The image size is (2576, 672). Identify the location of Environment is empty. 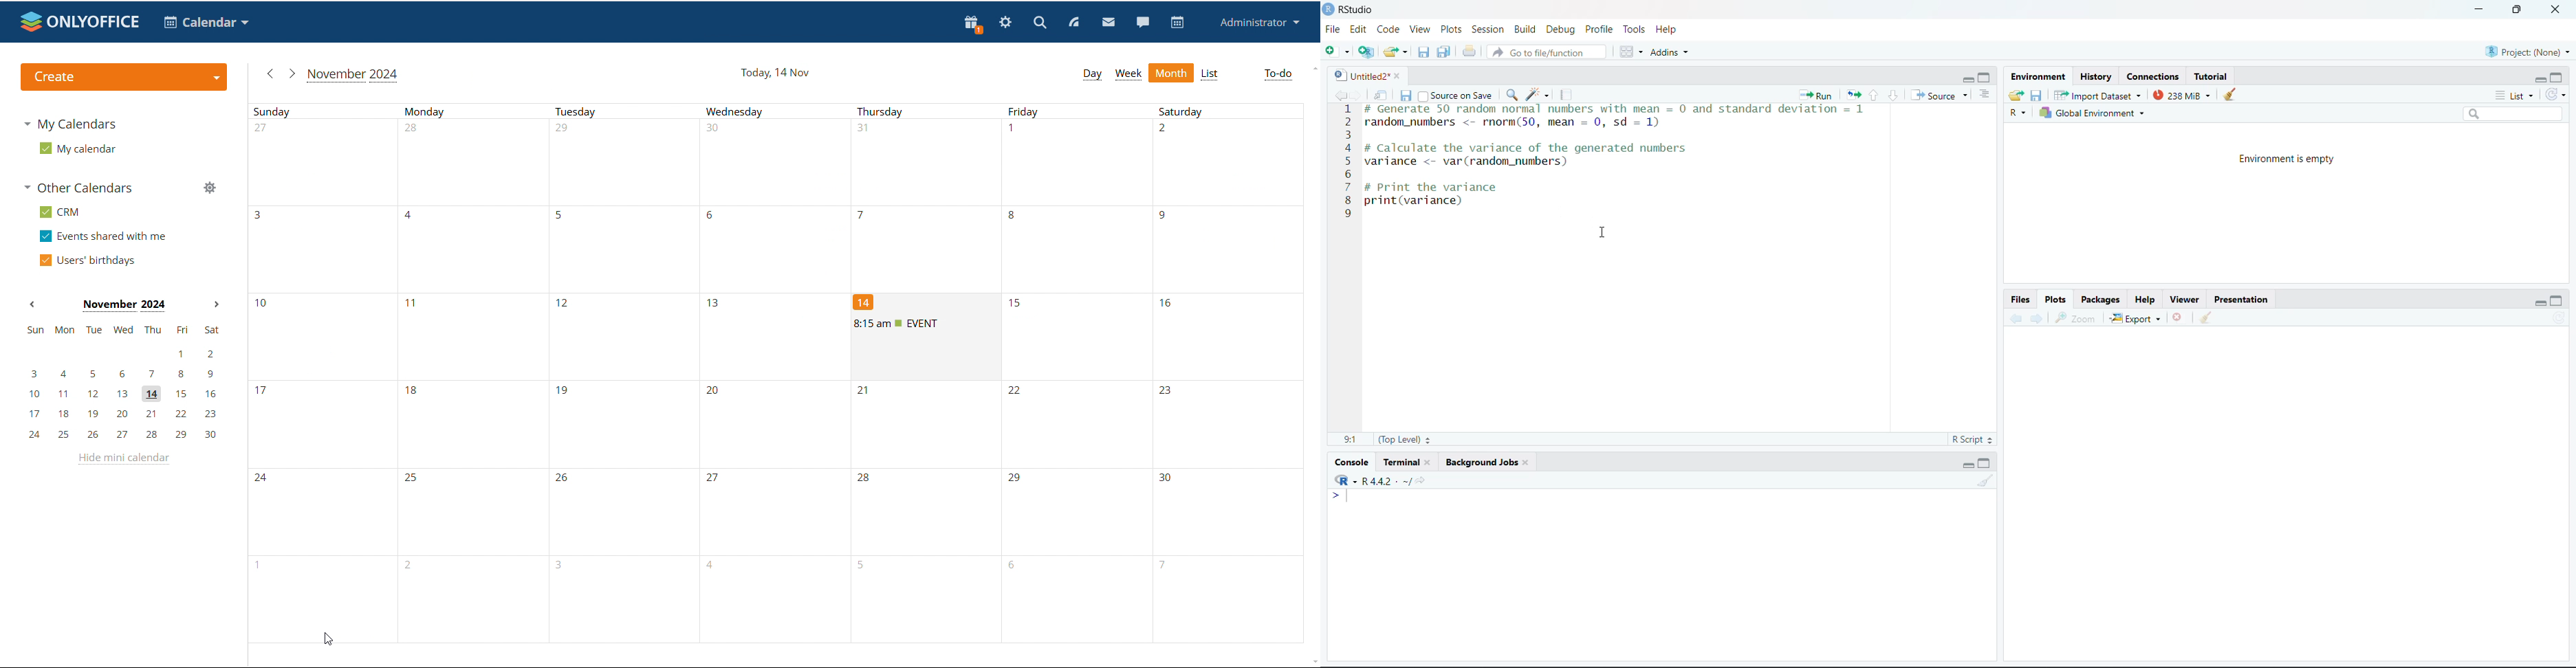
(2286, 160).